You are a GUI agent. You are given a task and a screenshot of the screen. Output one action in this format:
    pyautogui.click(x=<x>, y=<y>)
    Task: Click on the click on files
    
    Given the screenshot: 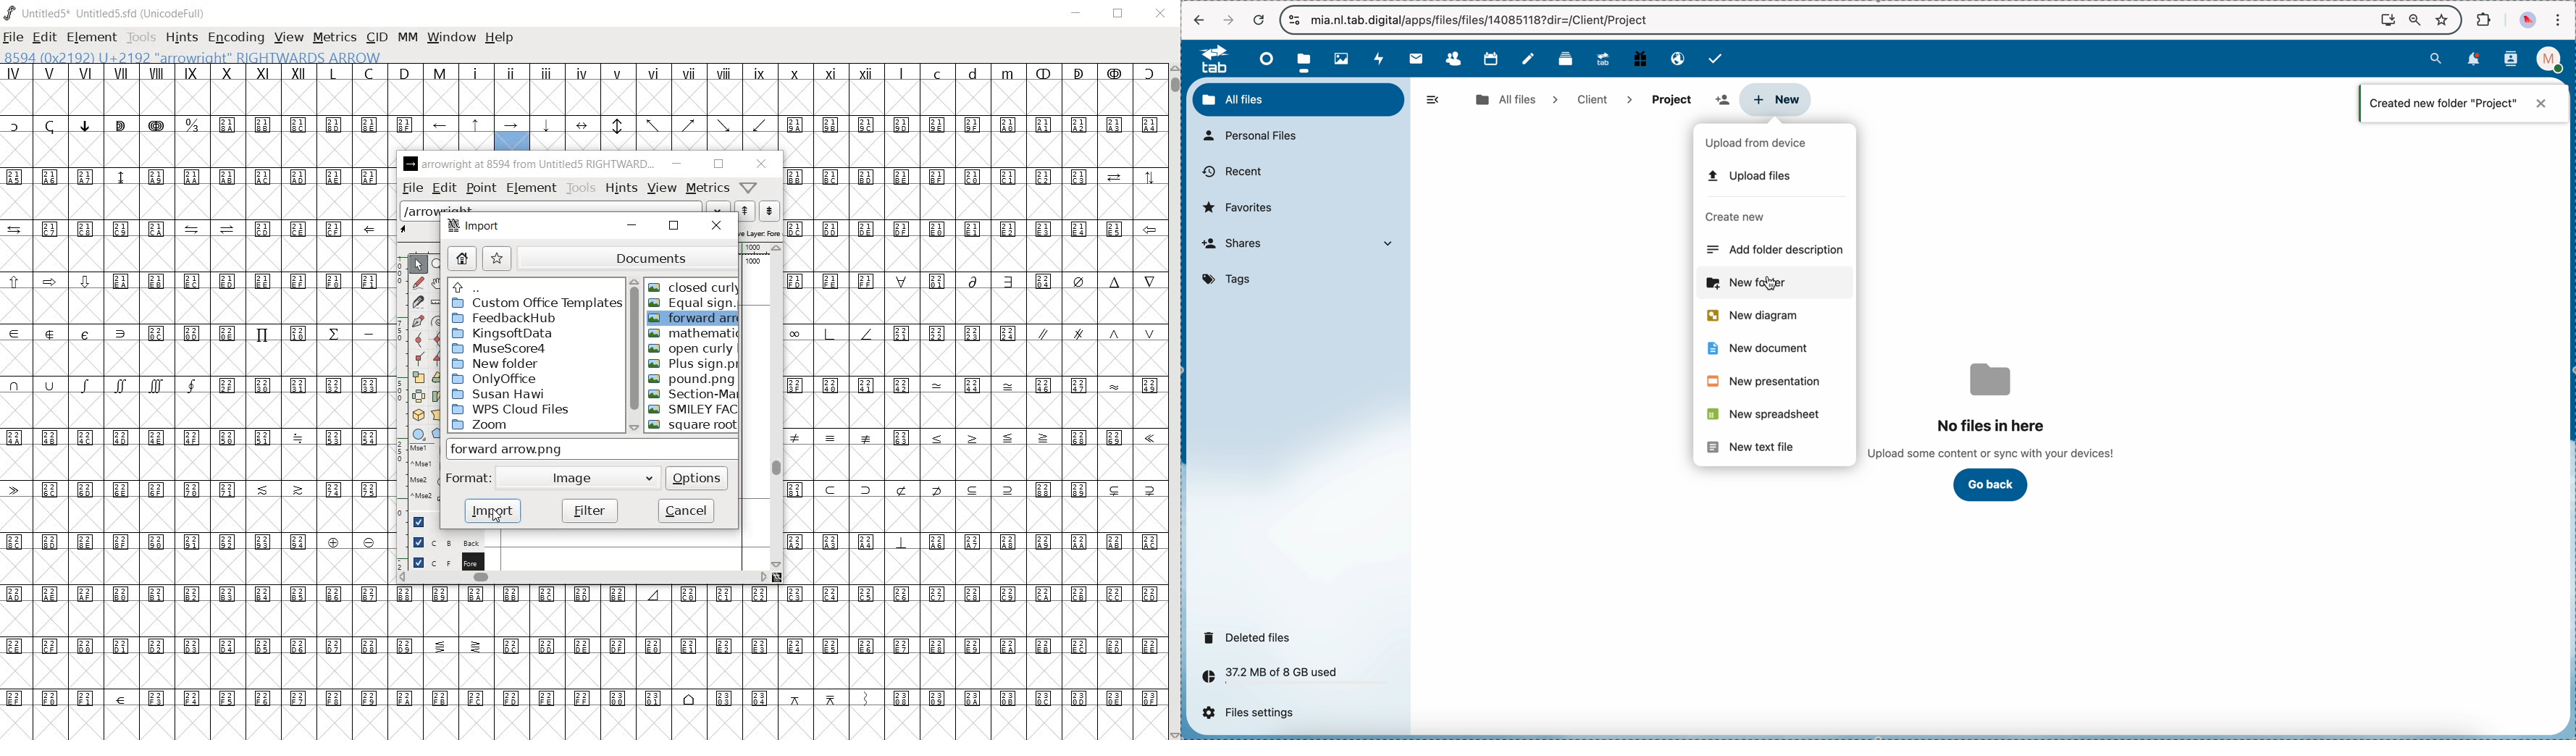 What is the action you would take?
    pyautogui.click(x=1307, y=59)
    